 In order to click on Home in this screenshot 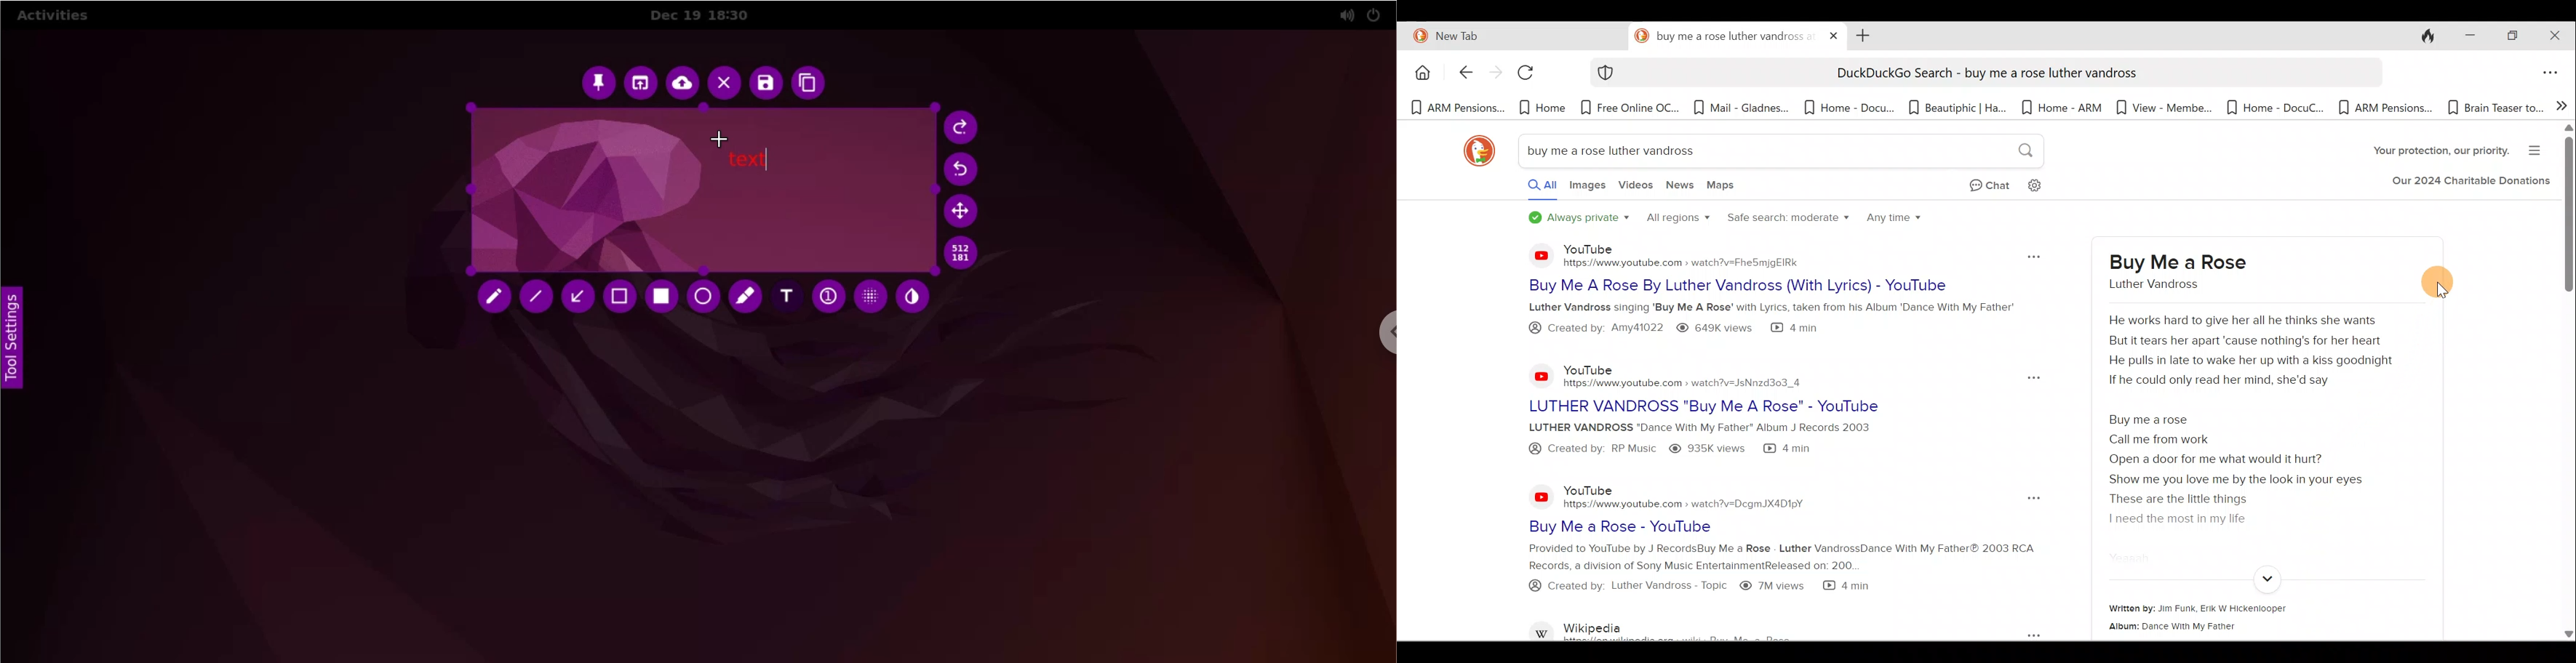, I will do `click(1421, 72)`.